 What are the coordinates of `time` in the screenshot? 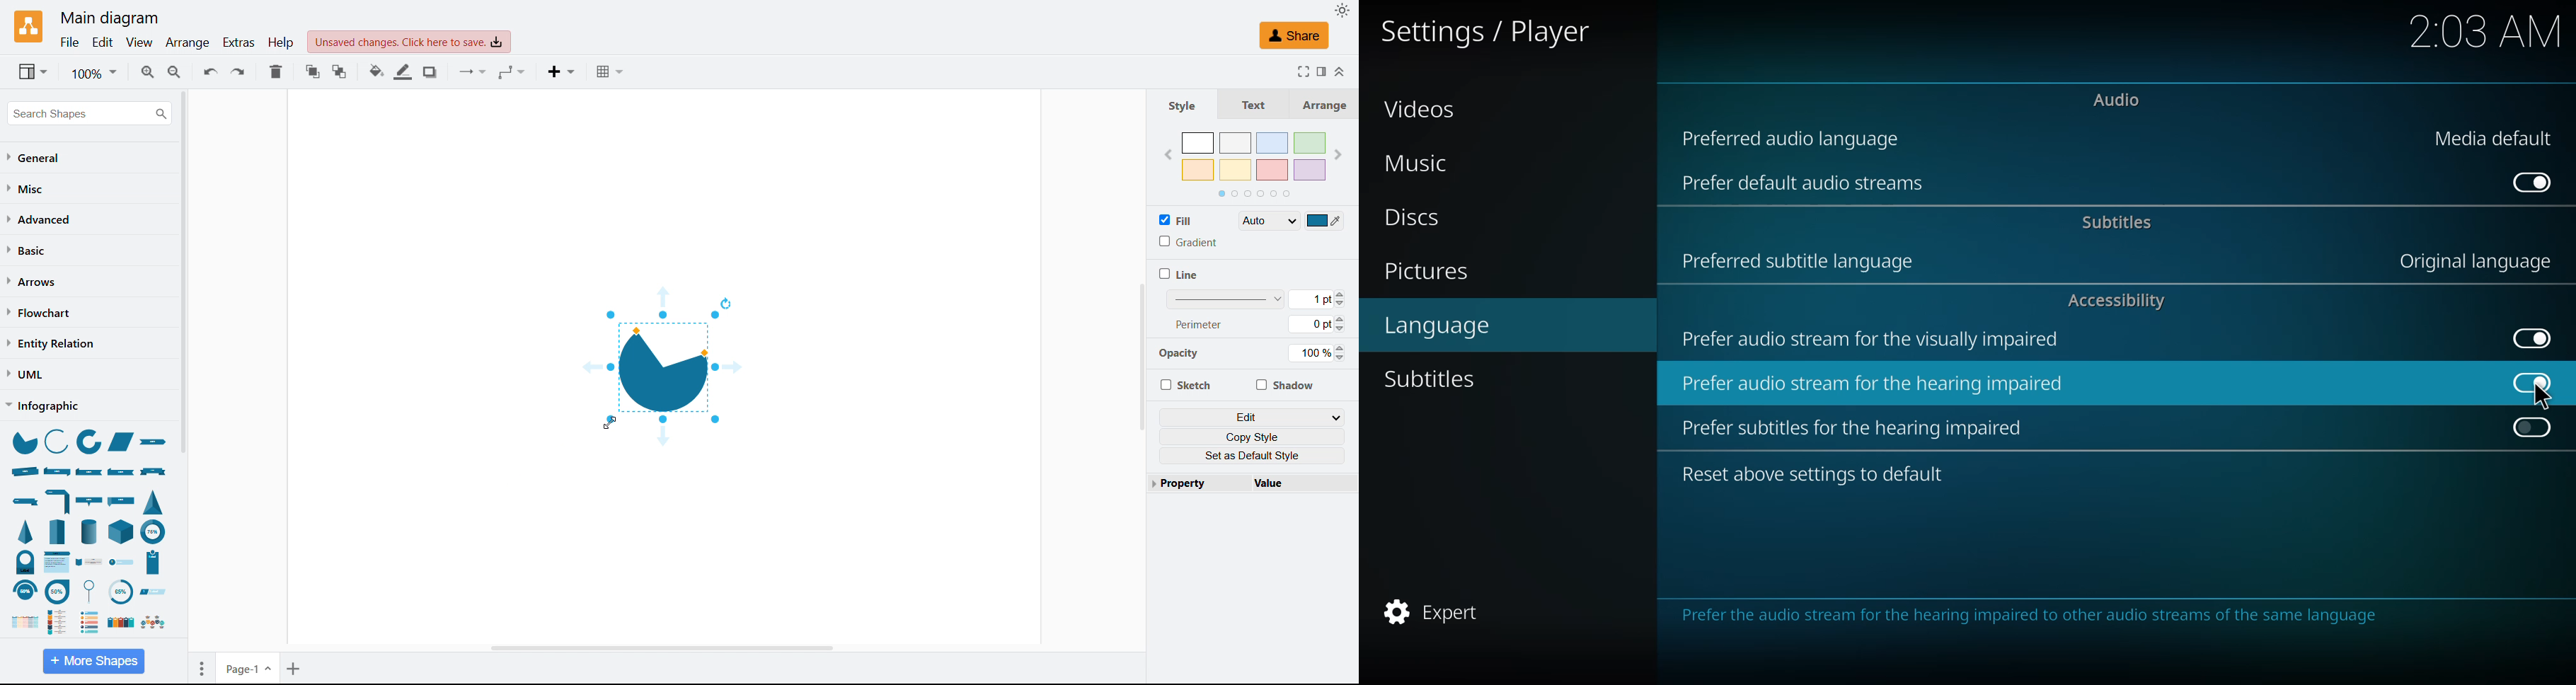 It's located at (2487, 32).